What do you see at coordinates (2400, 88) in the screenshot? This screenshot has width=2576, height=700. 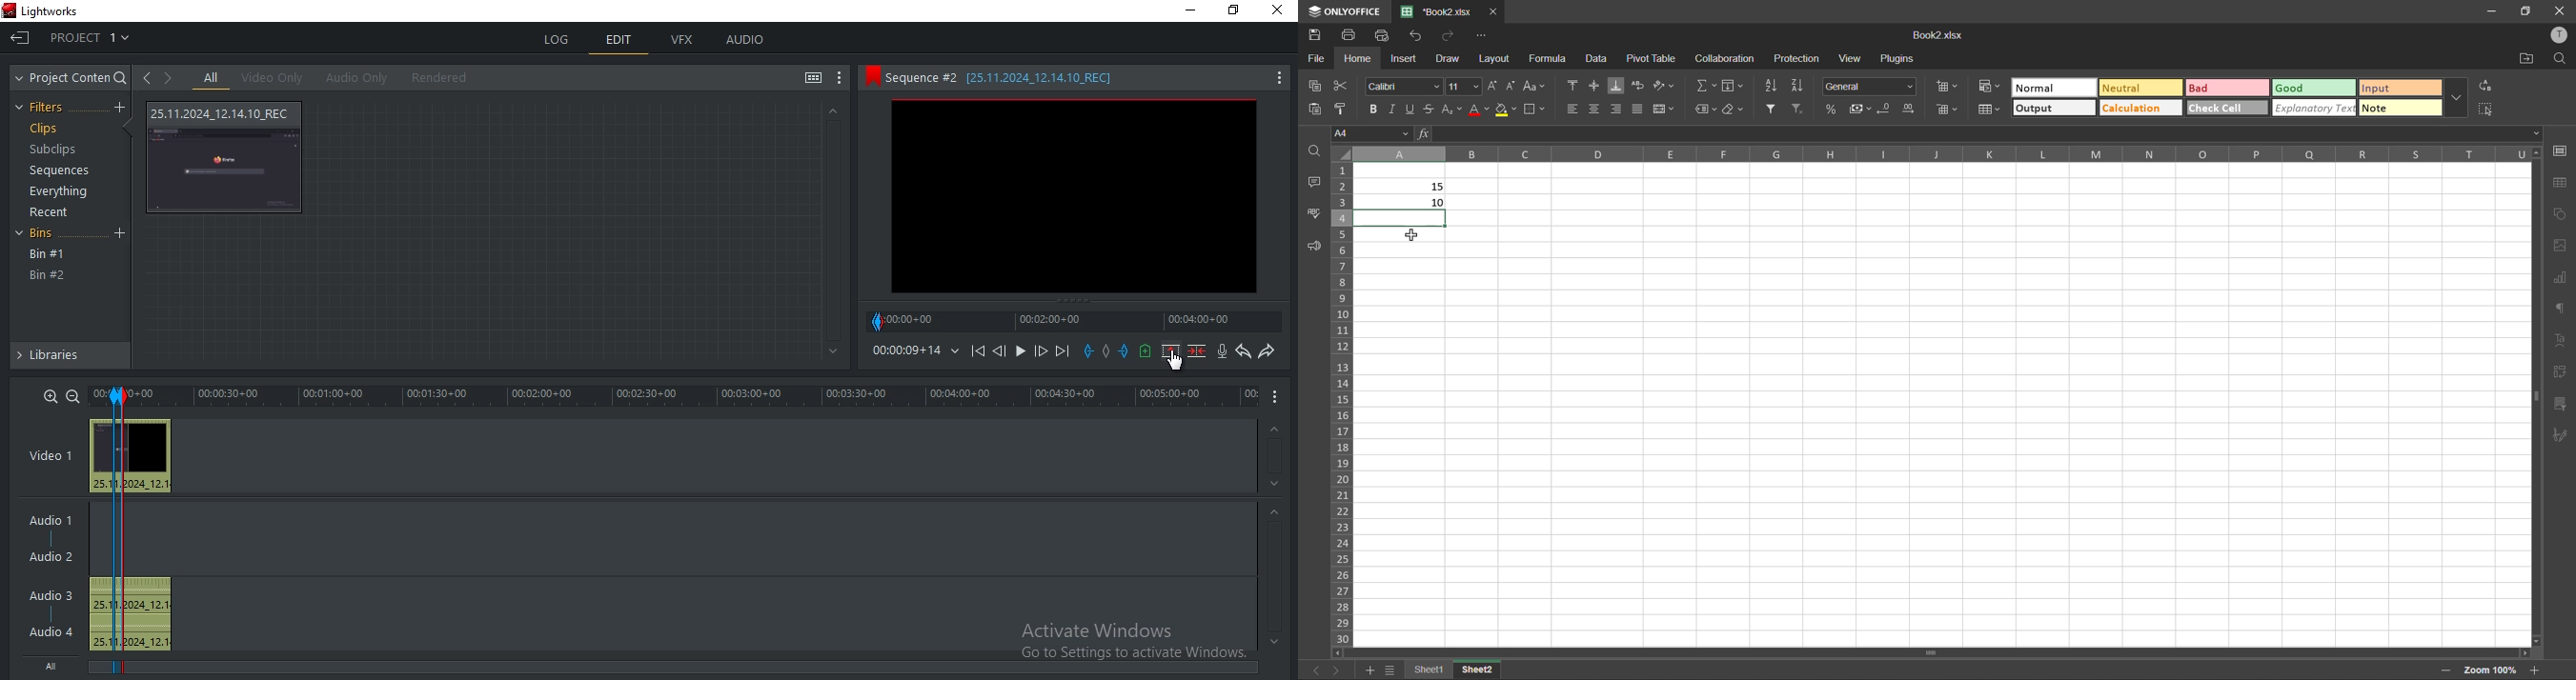 I see `input` at bounding box center [2400, 88].